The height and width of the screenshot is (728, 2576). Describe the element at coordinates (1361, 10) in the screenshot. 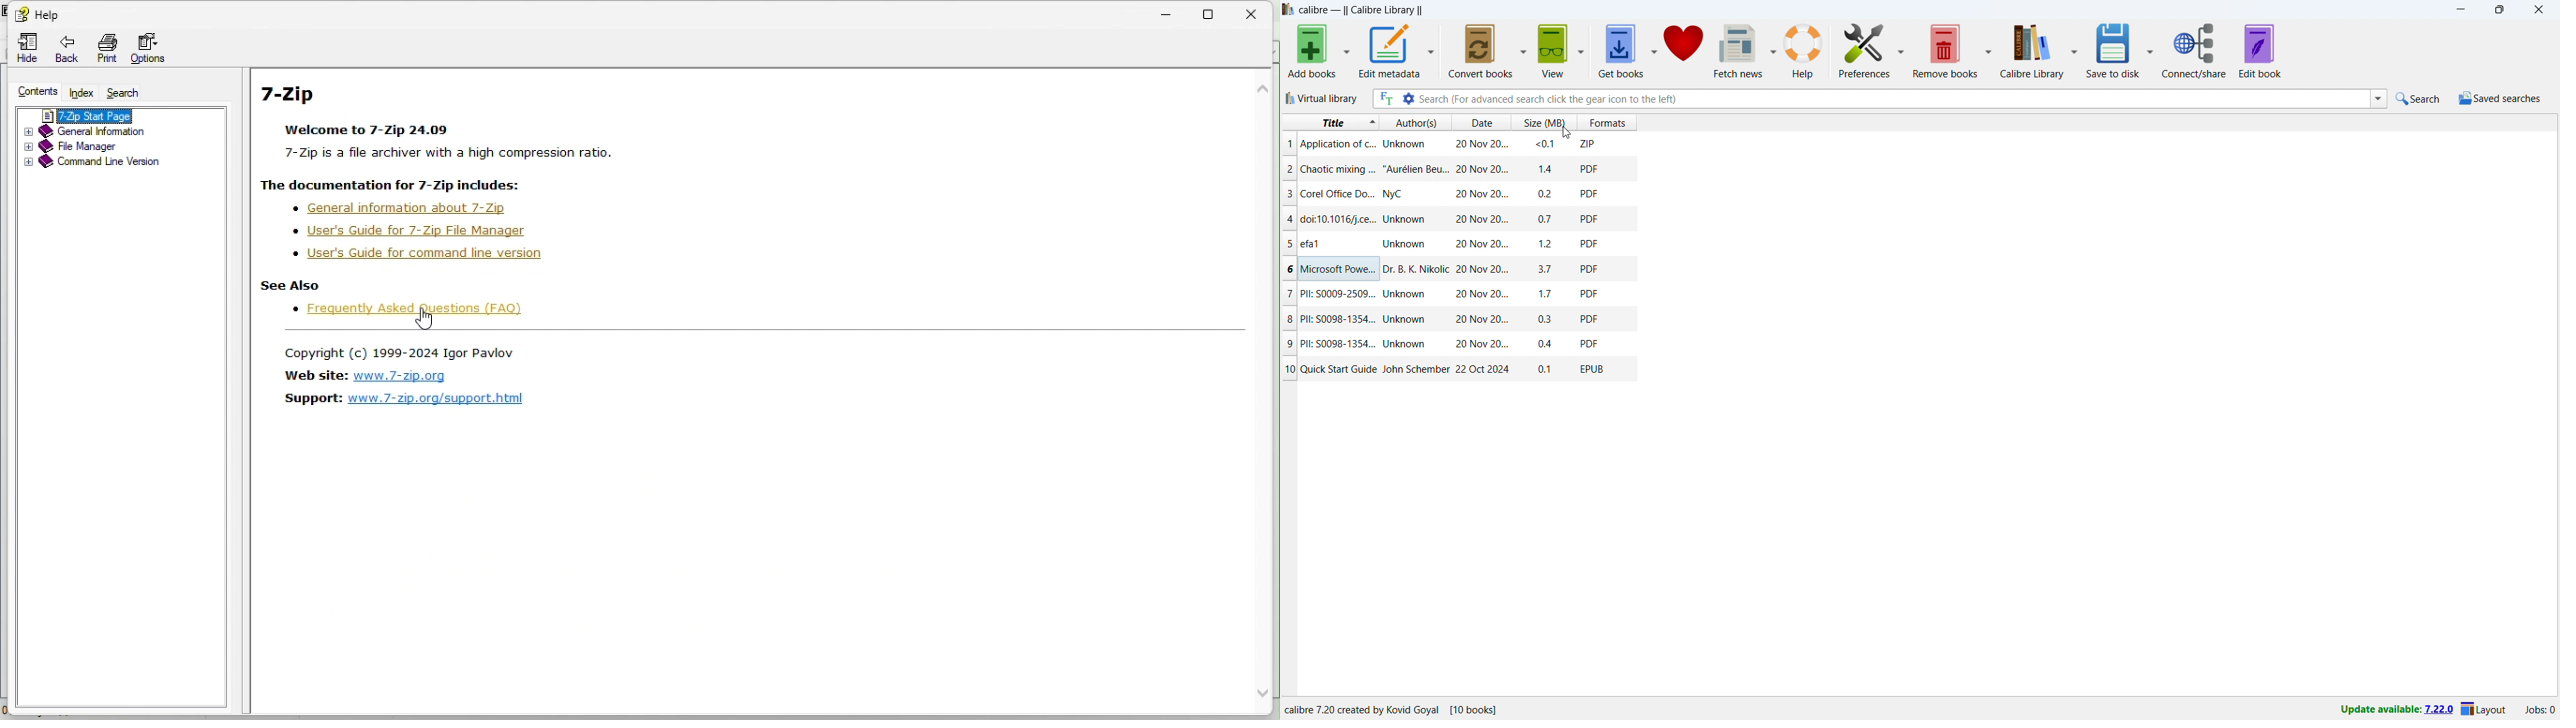

I see `title` at that location.